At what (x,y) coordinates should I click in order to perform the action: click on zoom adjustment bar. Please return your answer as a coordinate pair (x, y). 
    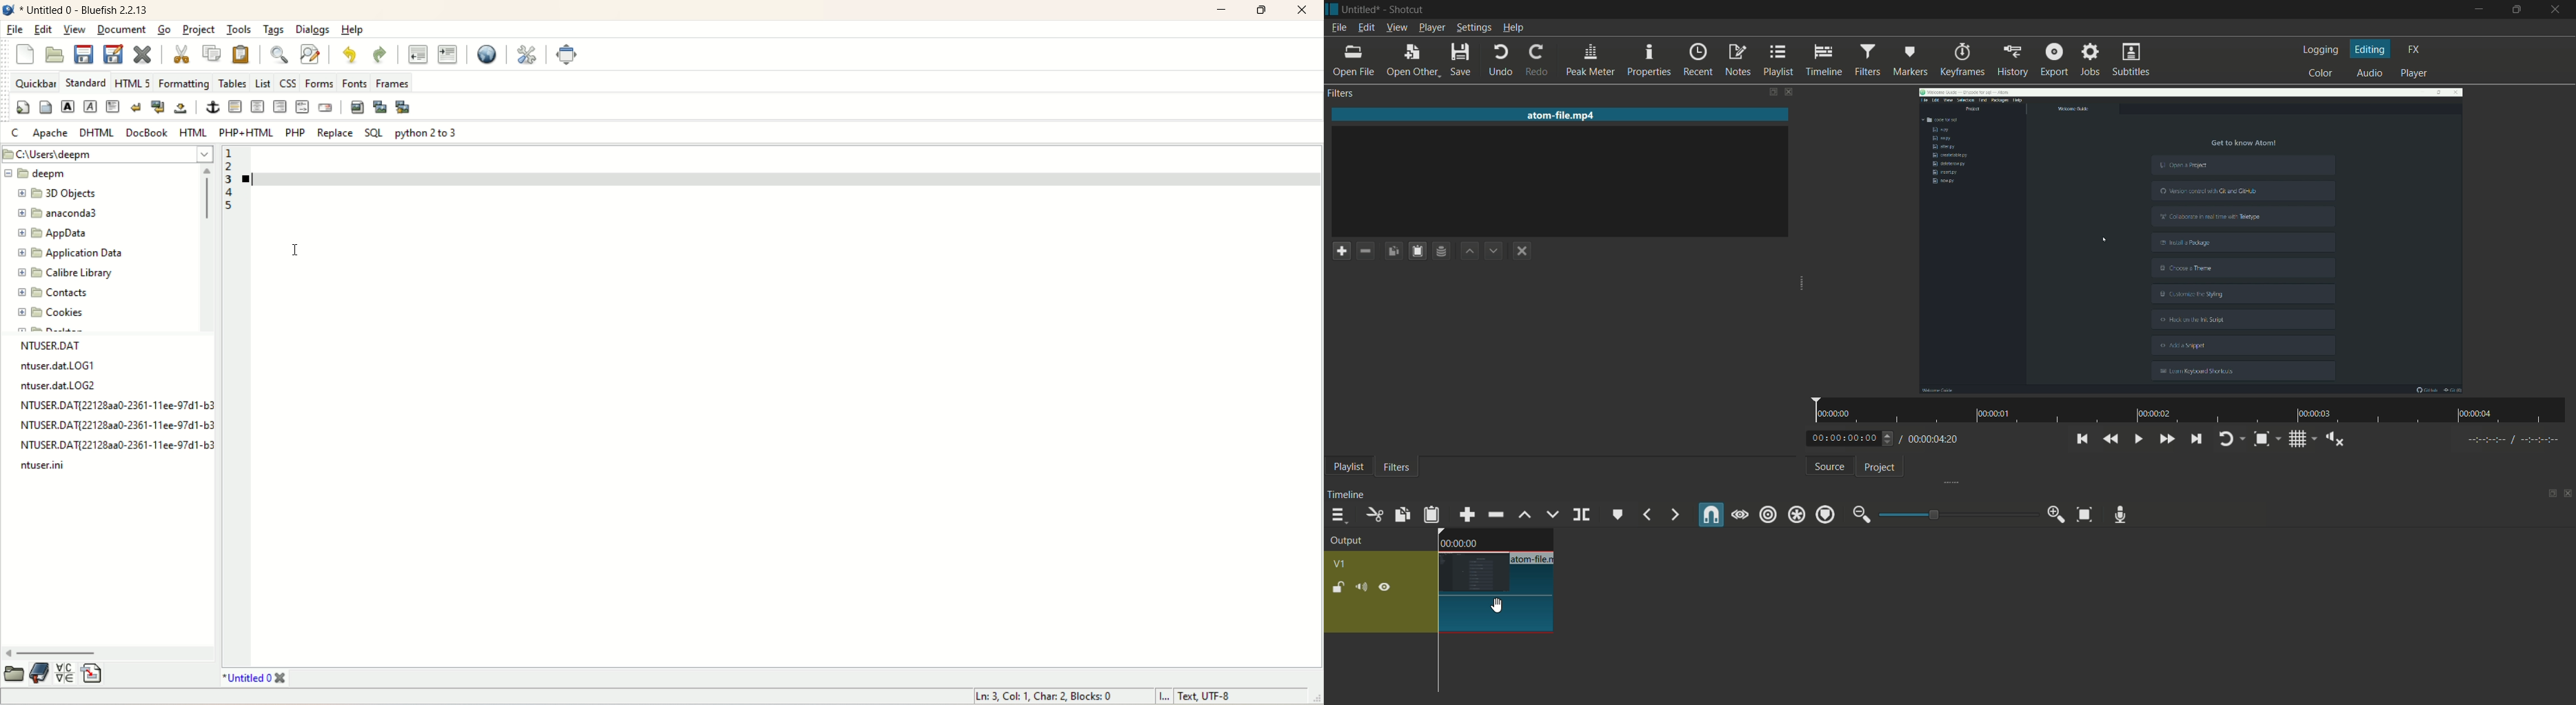
    Looking at the image, I should click on (1956, 514).